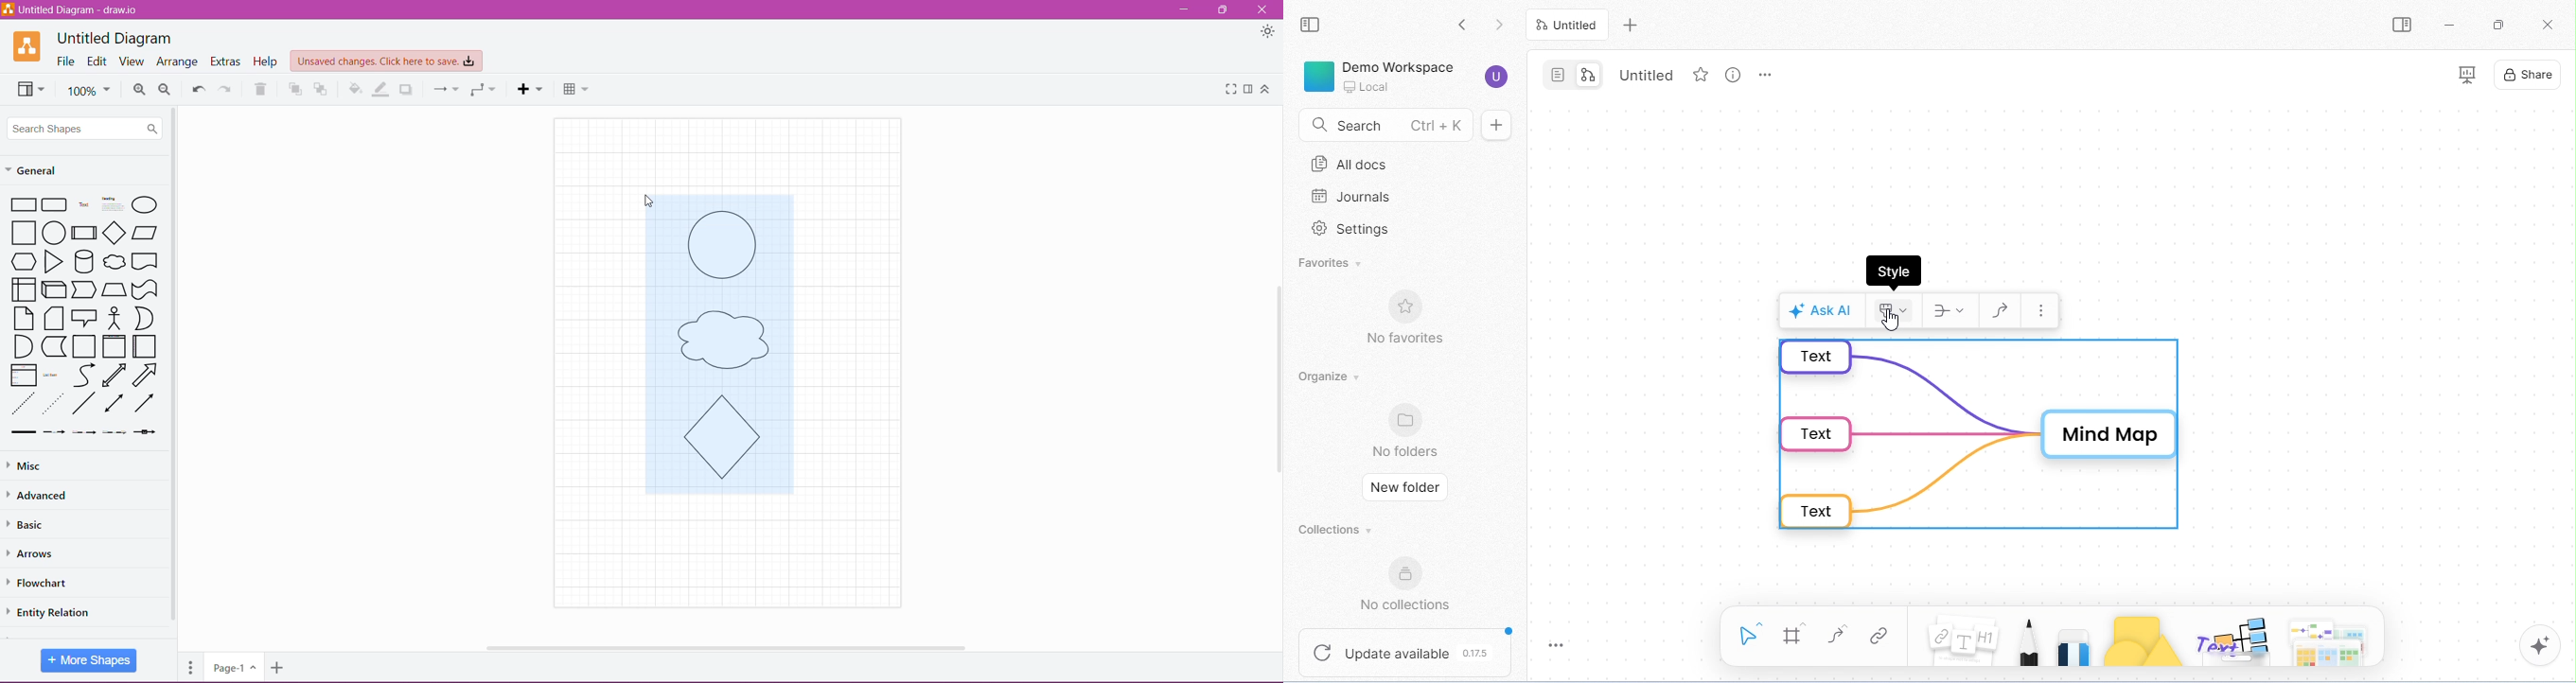 The height and width of the screenshot is (700, 2576). I want to click on new folder, so click(1404, 485).